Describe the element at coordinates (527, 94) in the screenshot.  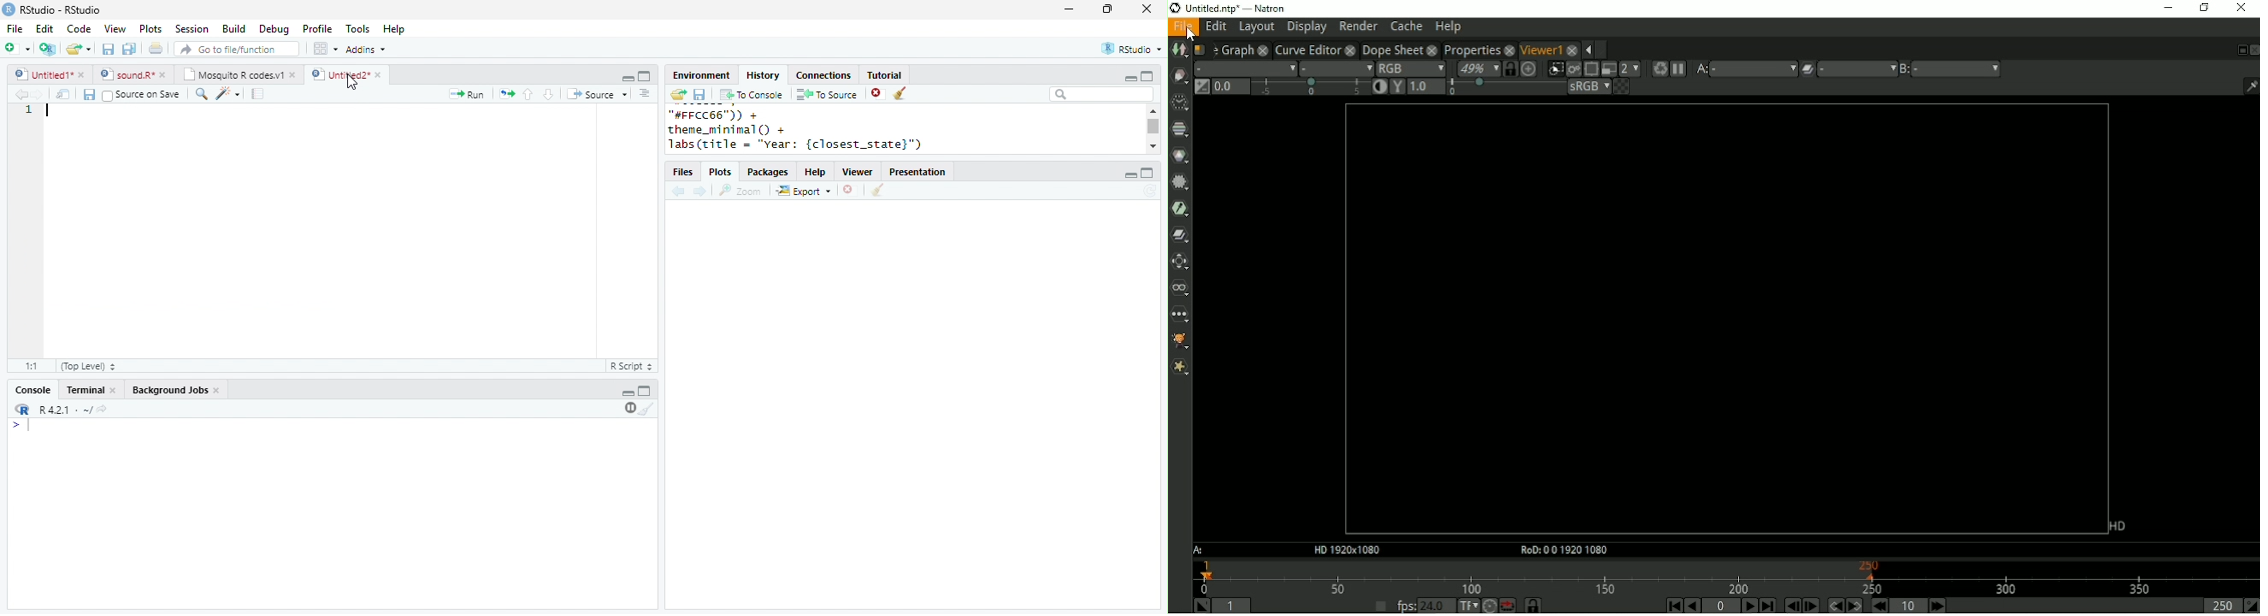
I see `up` at that location.